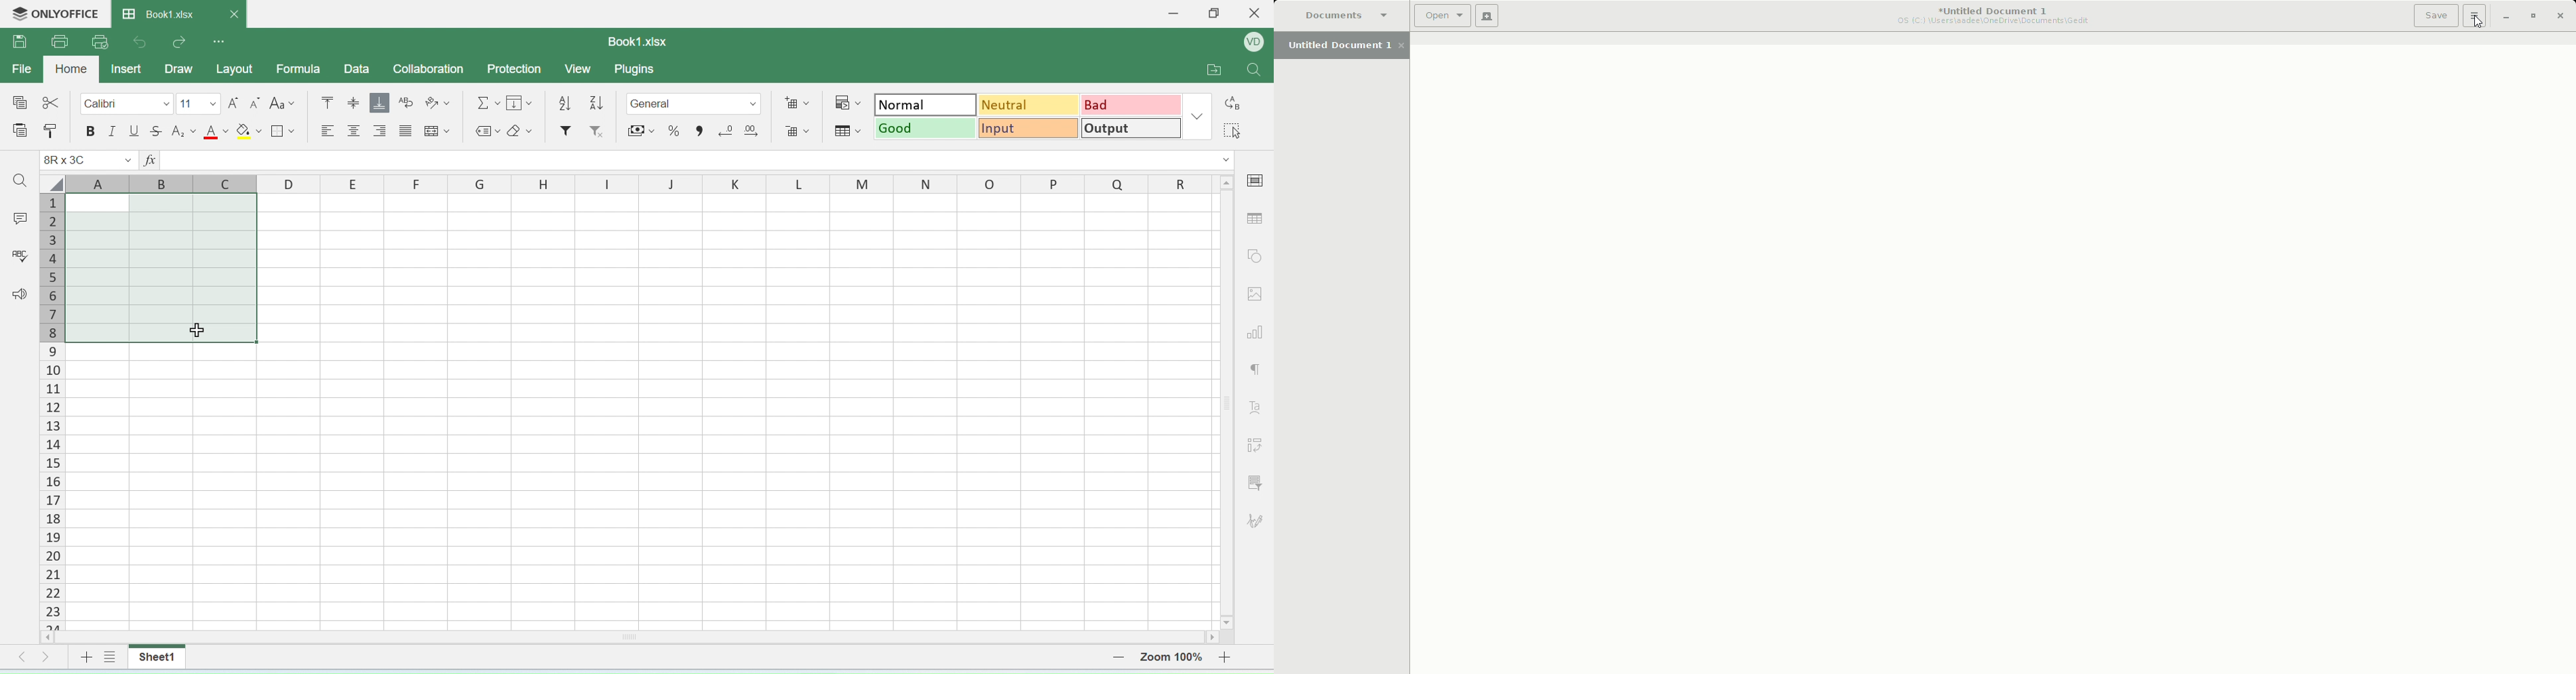  I want to click on adjust cells, so click(1255, 445).